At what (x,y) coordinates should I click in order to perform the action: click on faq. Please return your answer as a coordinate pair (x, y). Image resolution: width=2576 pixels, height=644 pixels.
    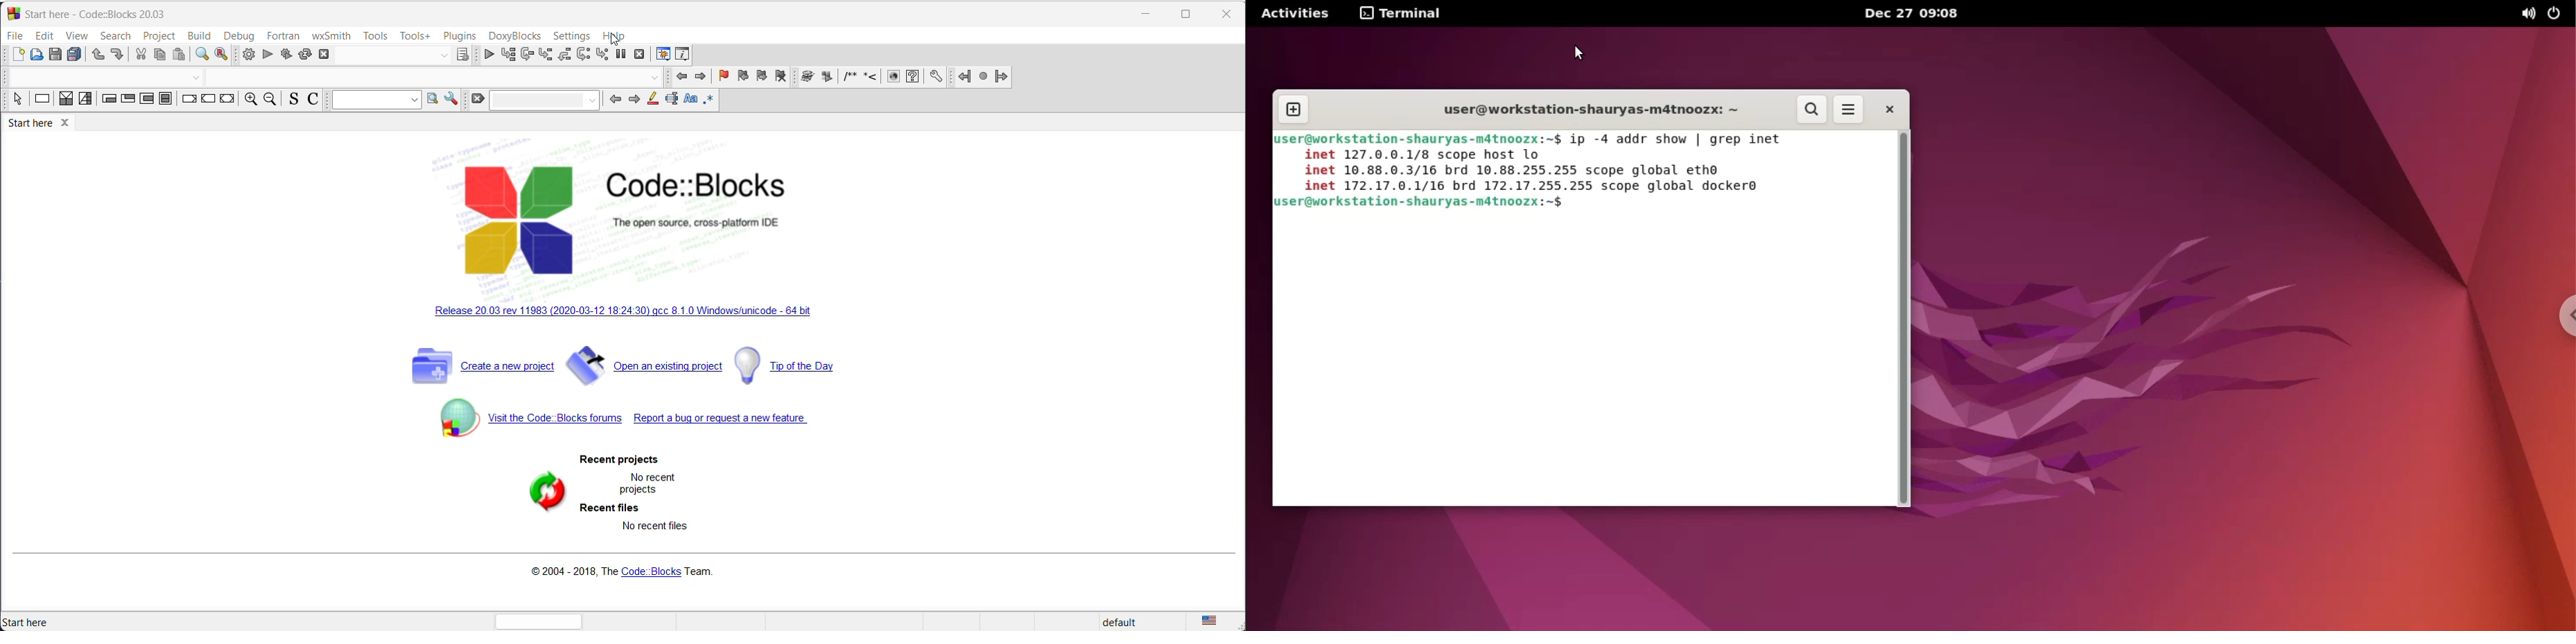
    Looking at the image, I should click on (913, 77).